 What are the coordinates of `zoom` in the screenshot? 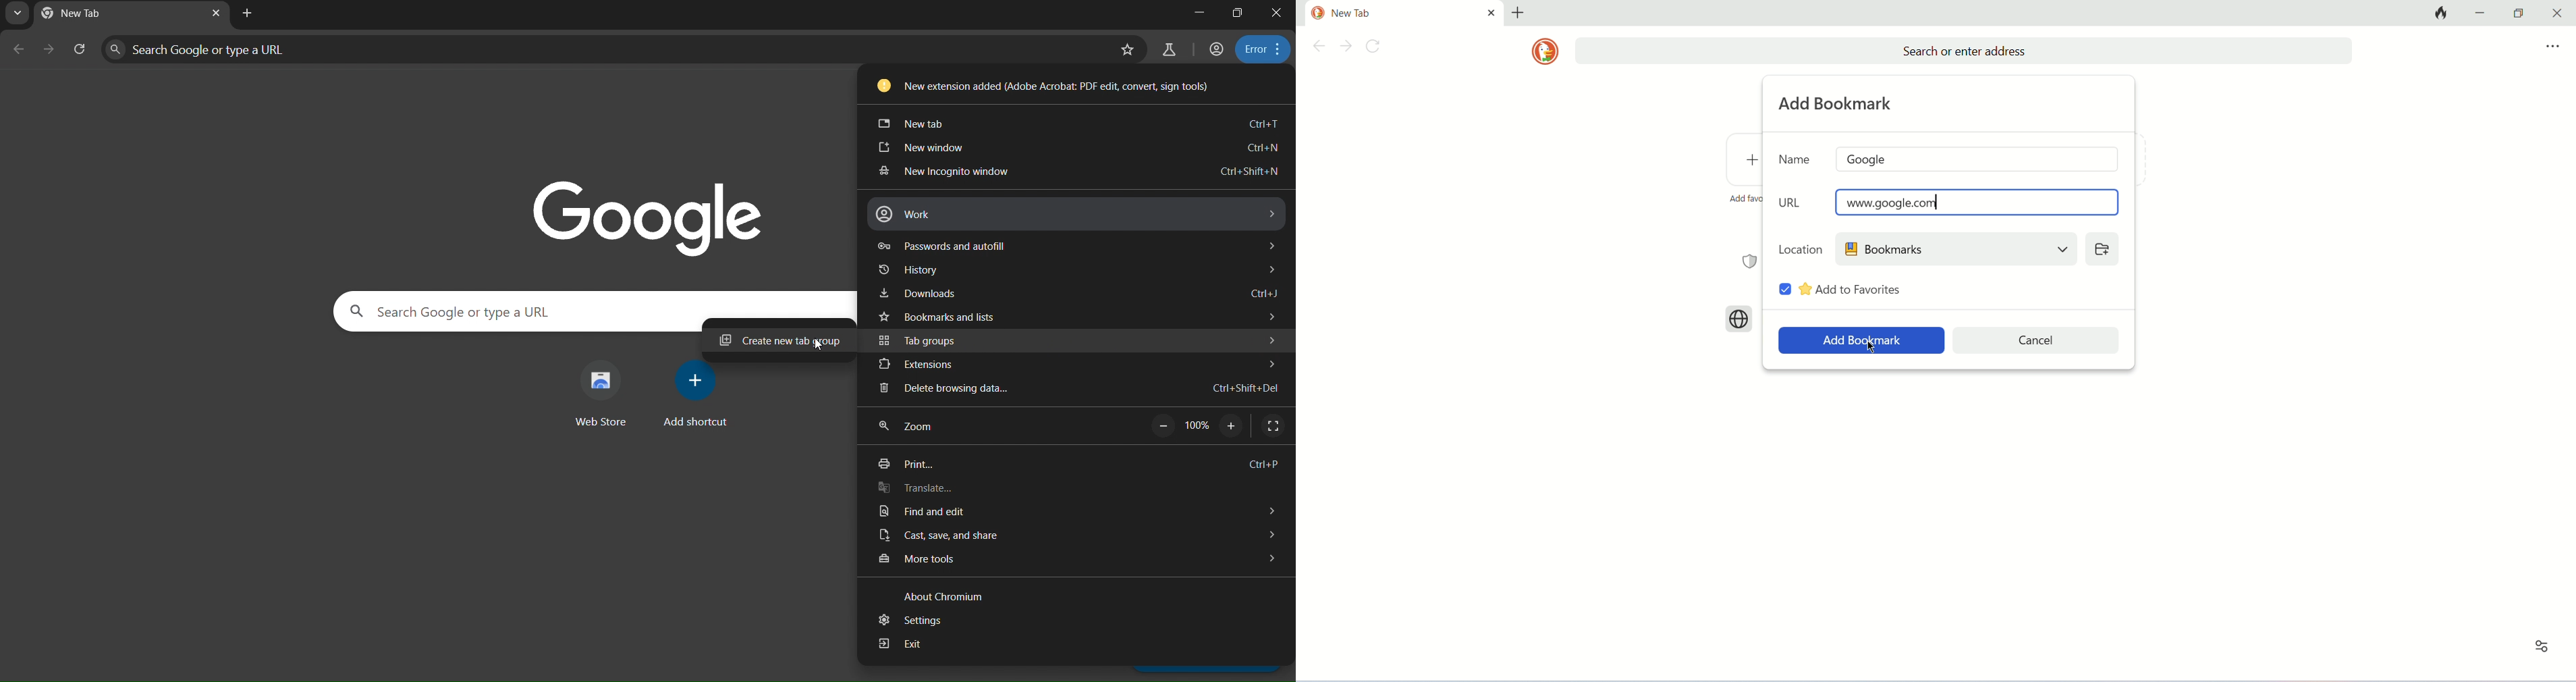 It's located at (922, 427).